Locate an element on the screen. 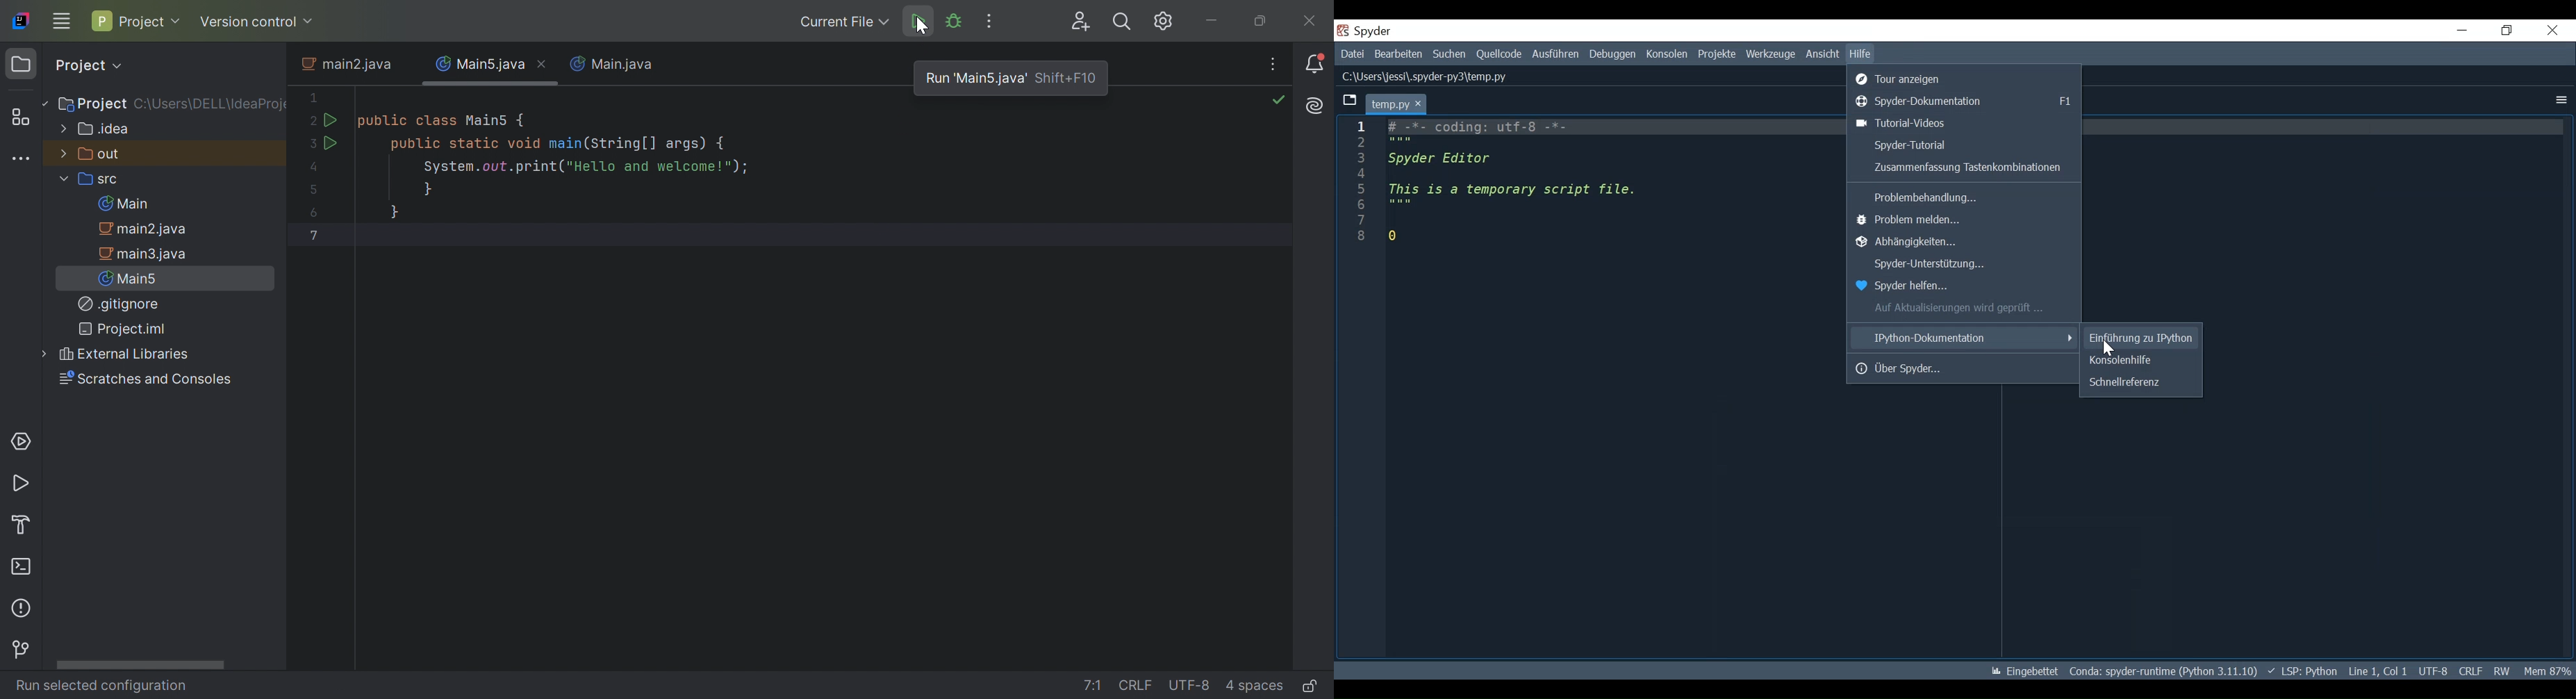  Quick References is located at coordinates (2140, 381).